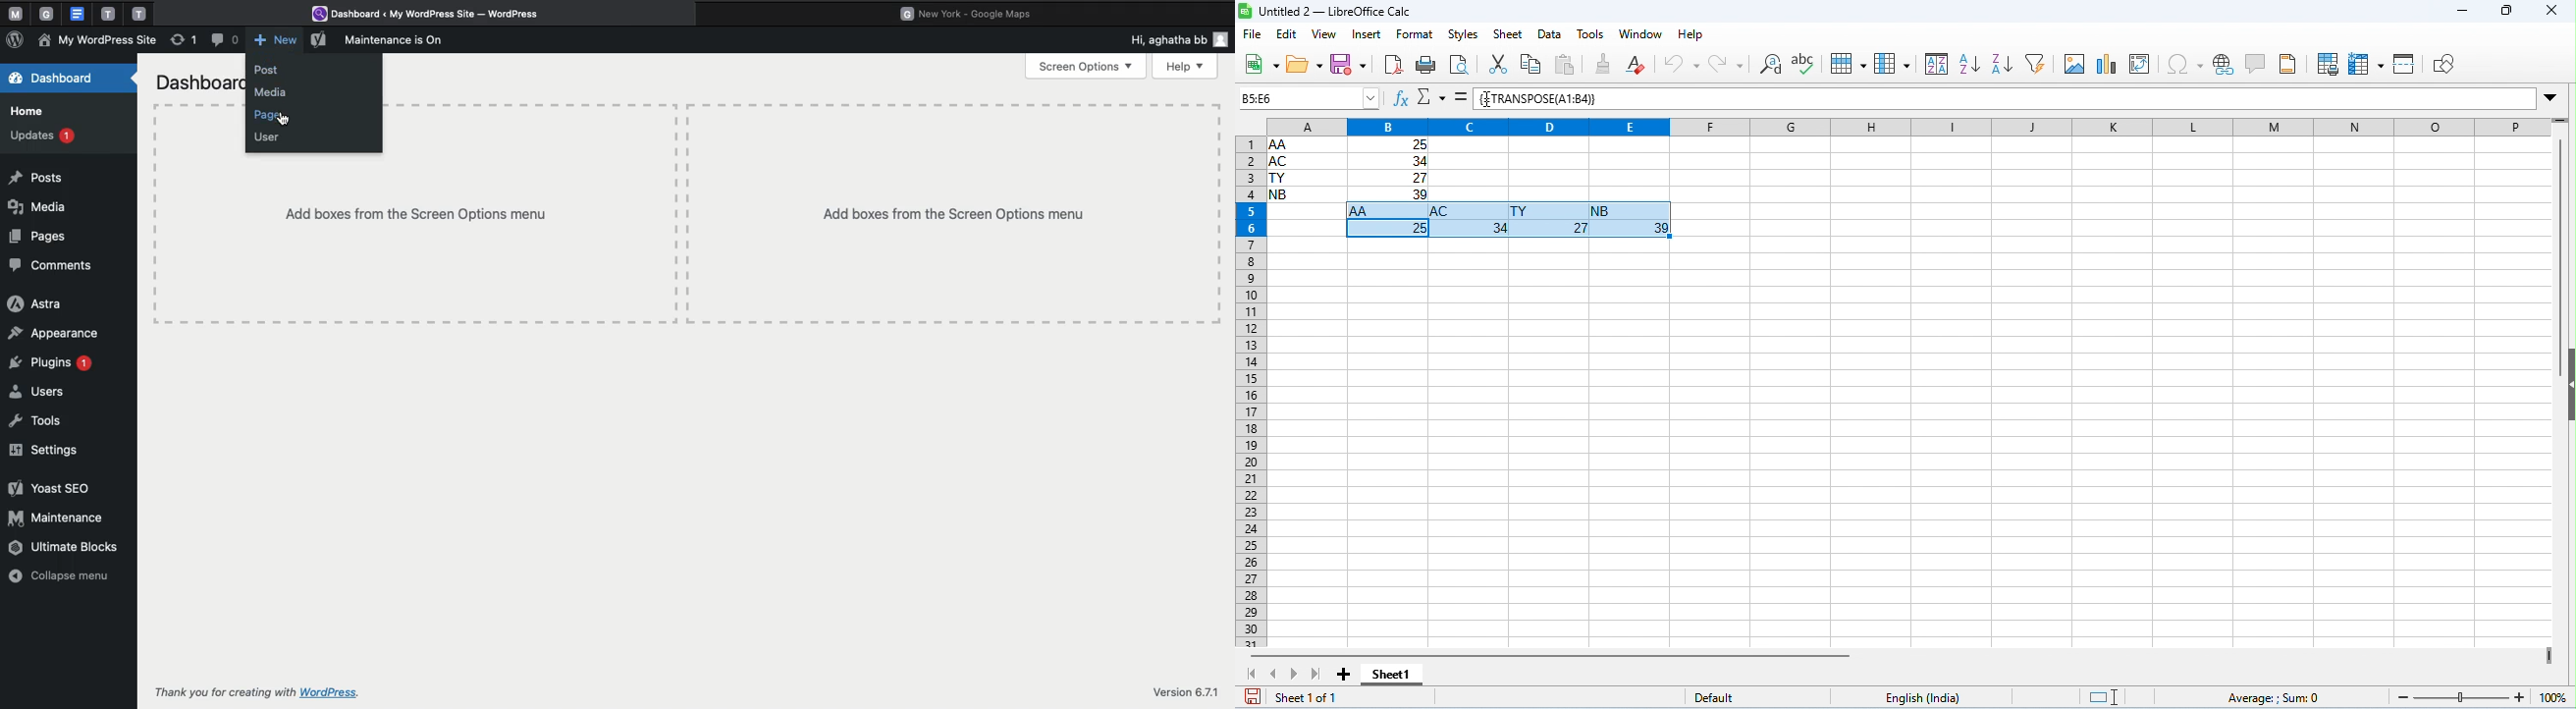 This screenshot has width=2576, height=728. I want to click on sort ascending, so click(1968, 65).